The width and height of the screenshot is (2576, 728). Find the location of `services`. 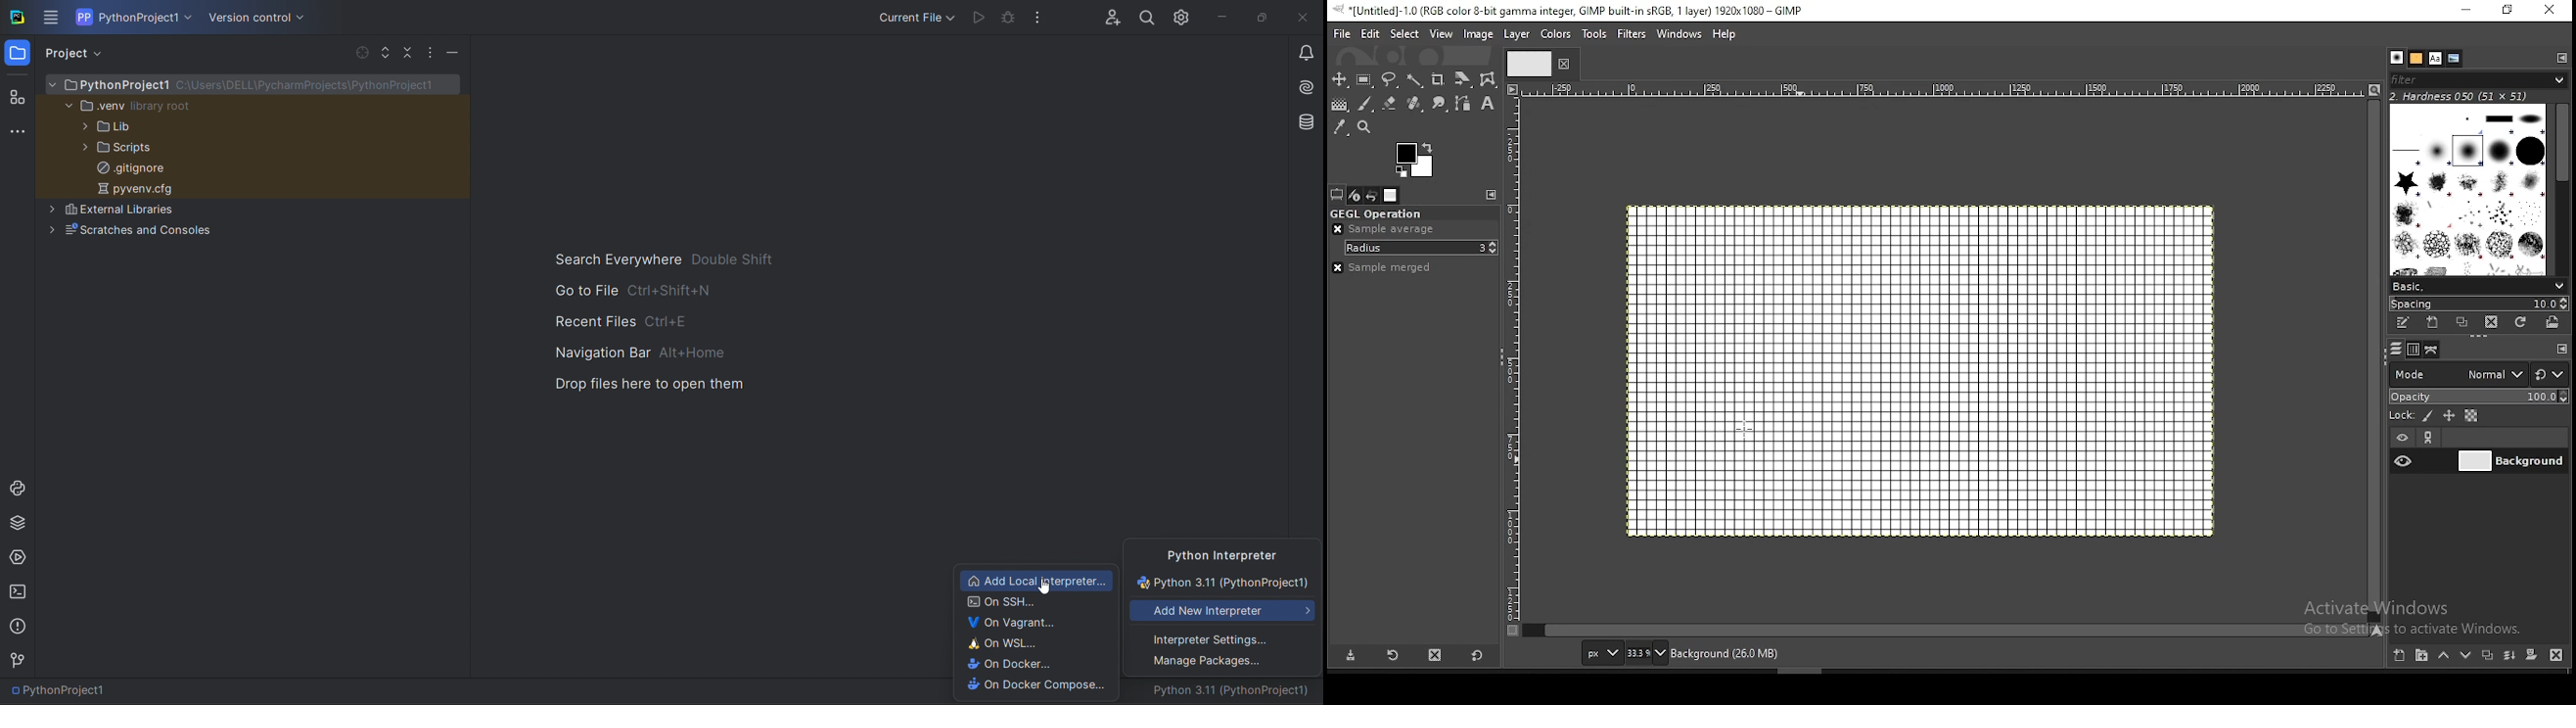

services is located at coordinates (18, 559).